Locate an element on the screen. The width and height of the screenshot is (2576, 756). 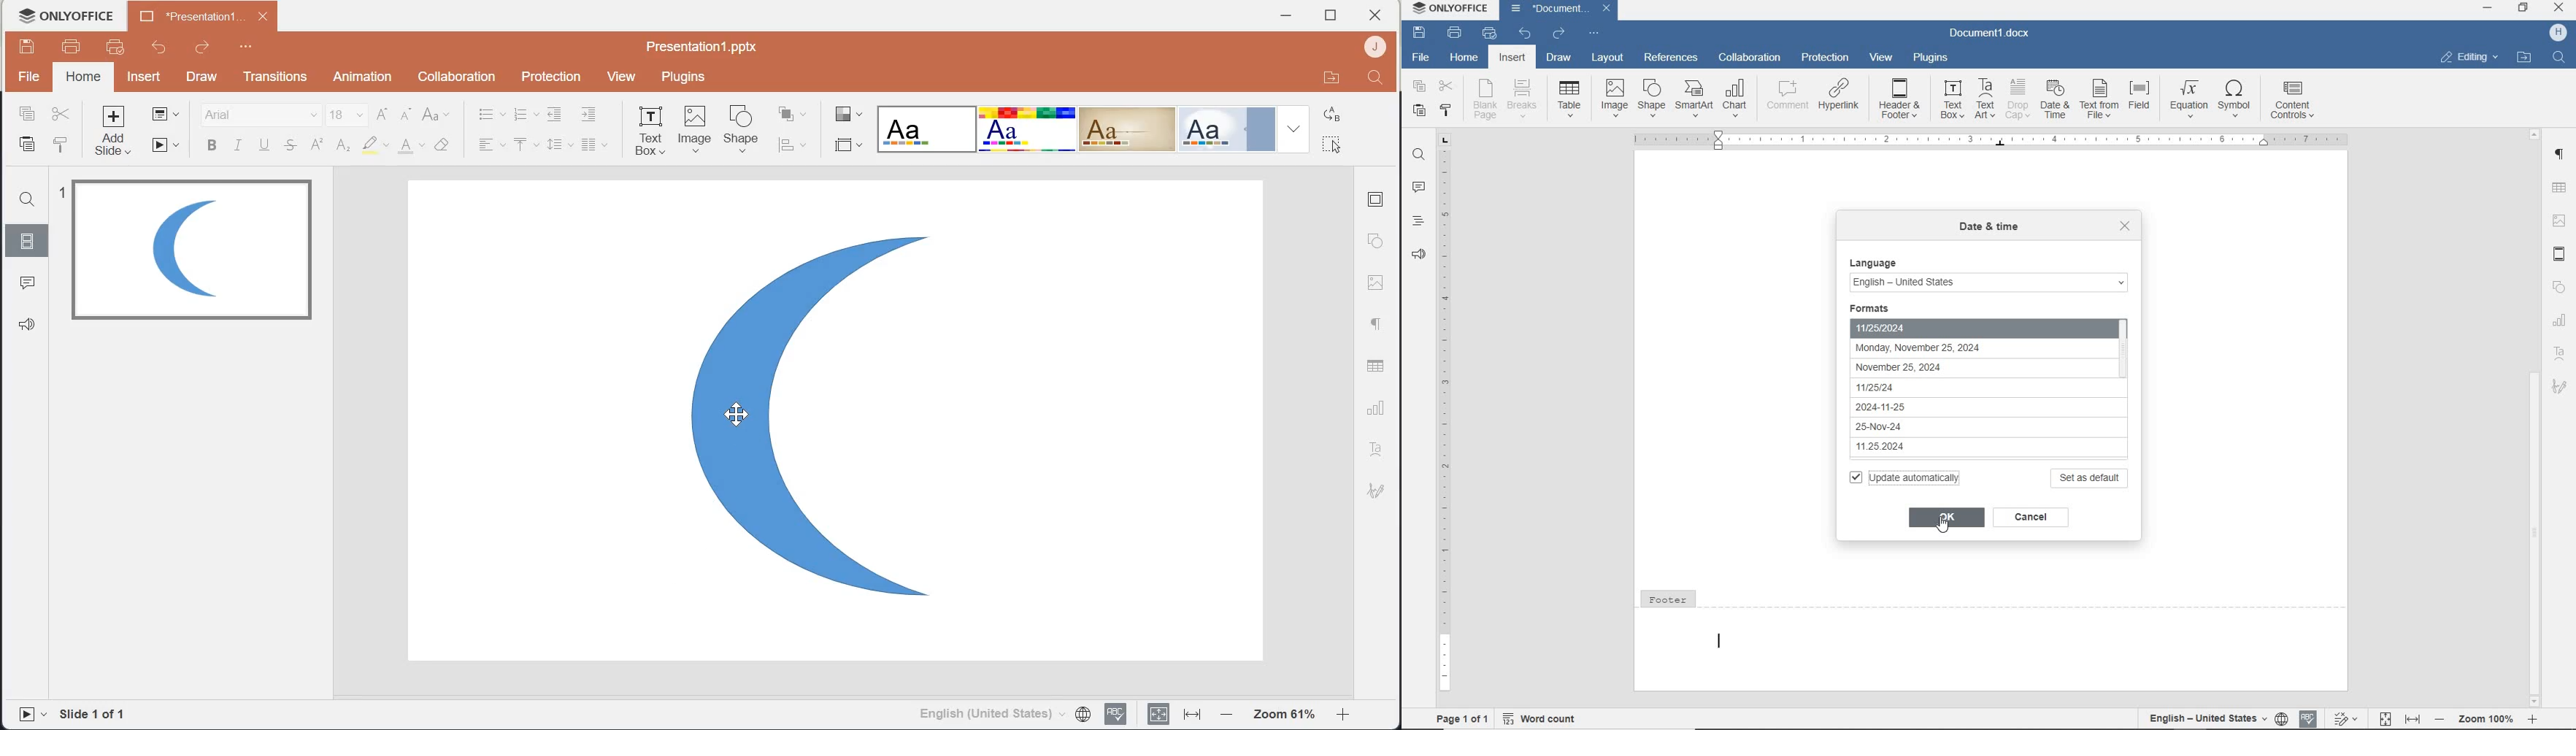
quick print is located at coordinates (1490, 34).